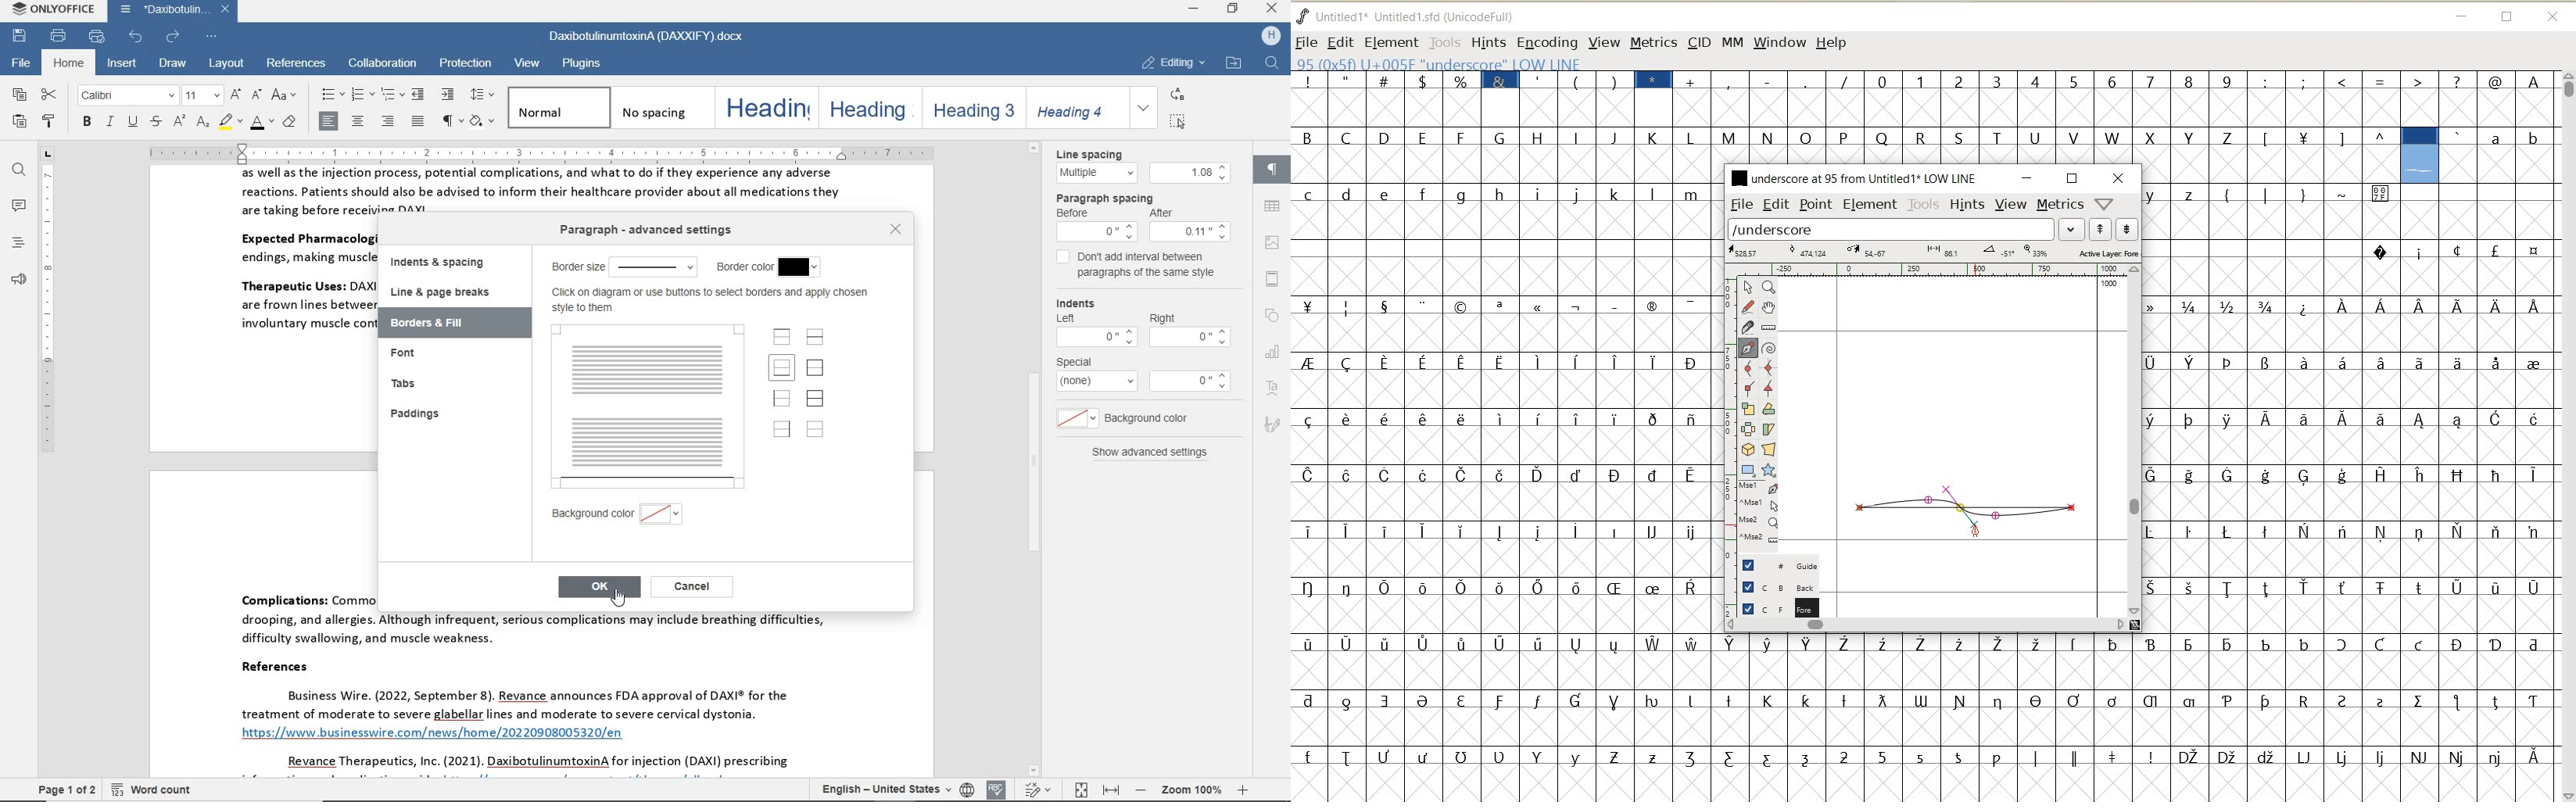  Describe the element at coordinates (1653, 42) in the screenshot. I see `METRICS` at that location.